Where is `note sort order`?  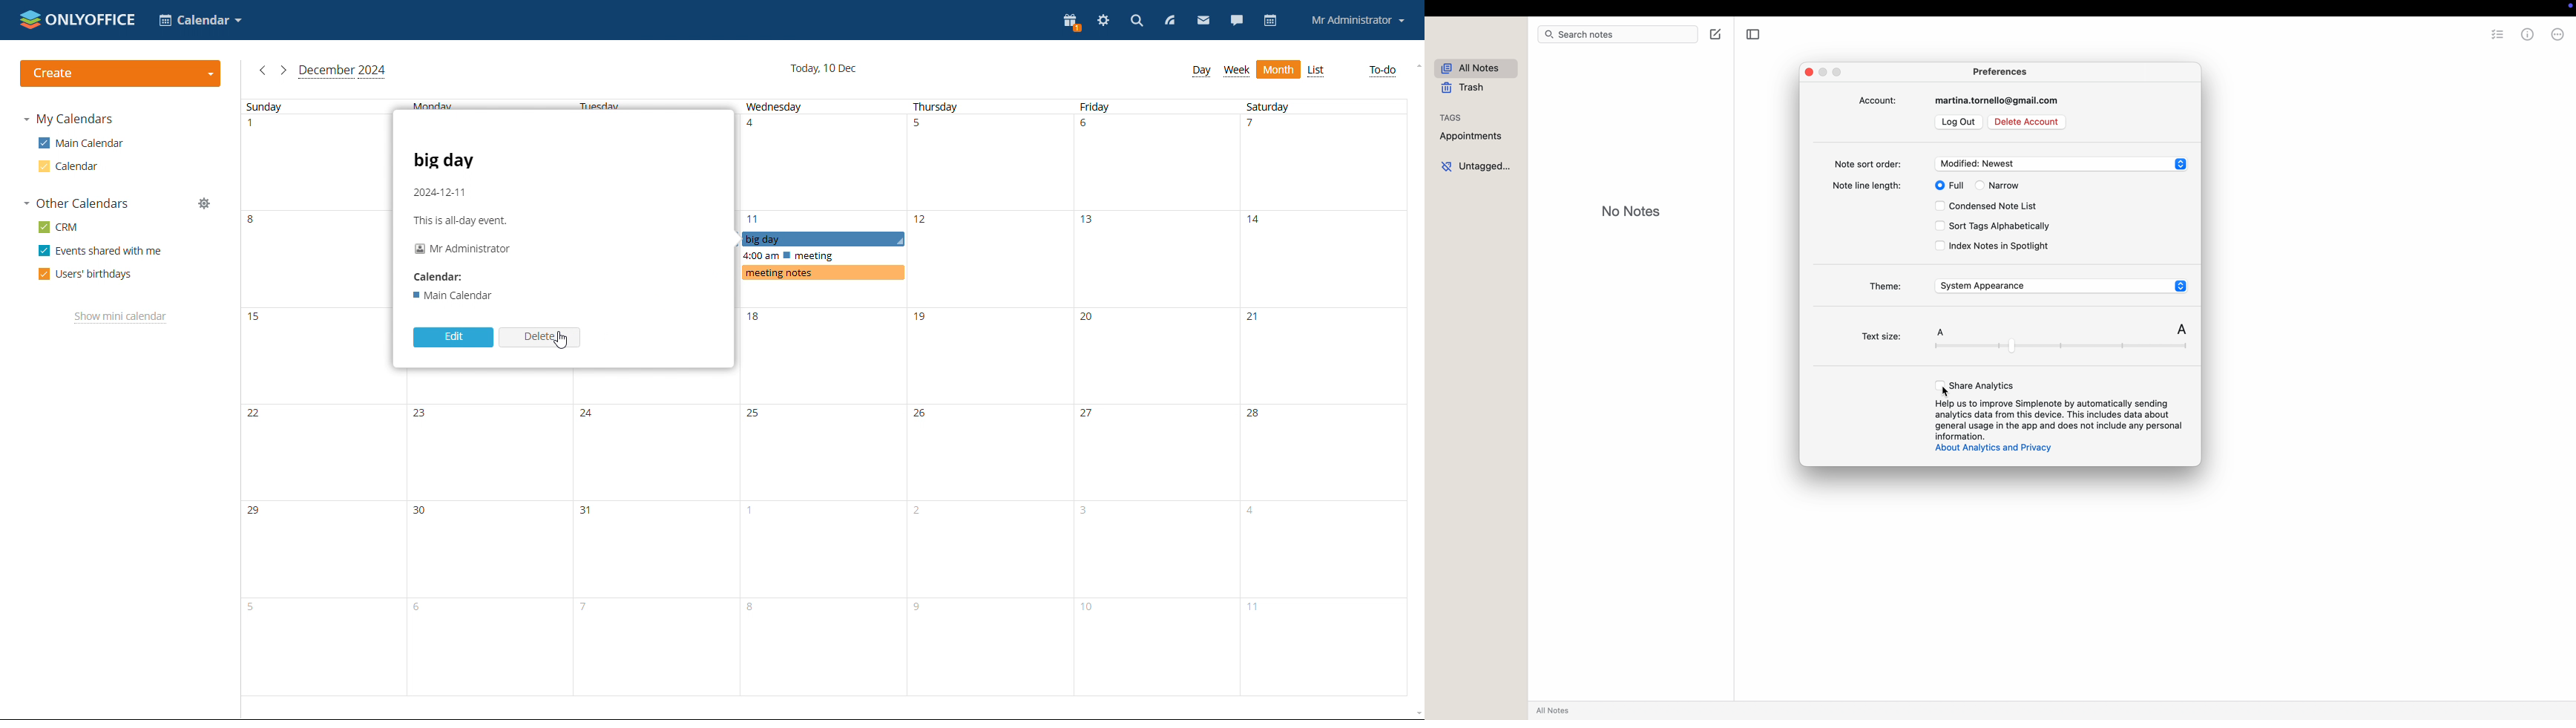 note sort order is located at coordinates (2007, 164).